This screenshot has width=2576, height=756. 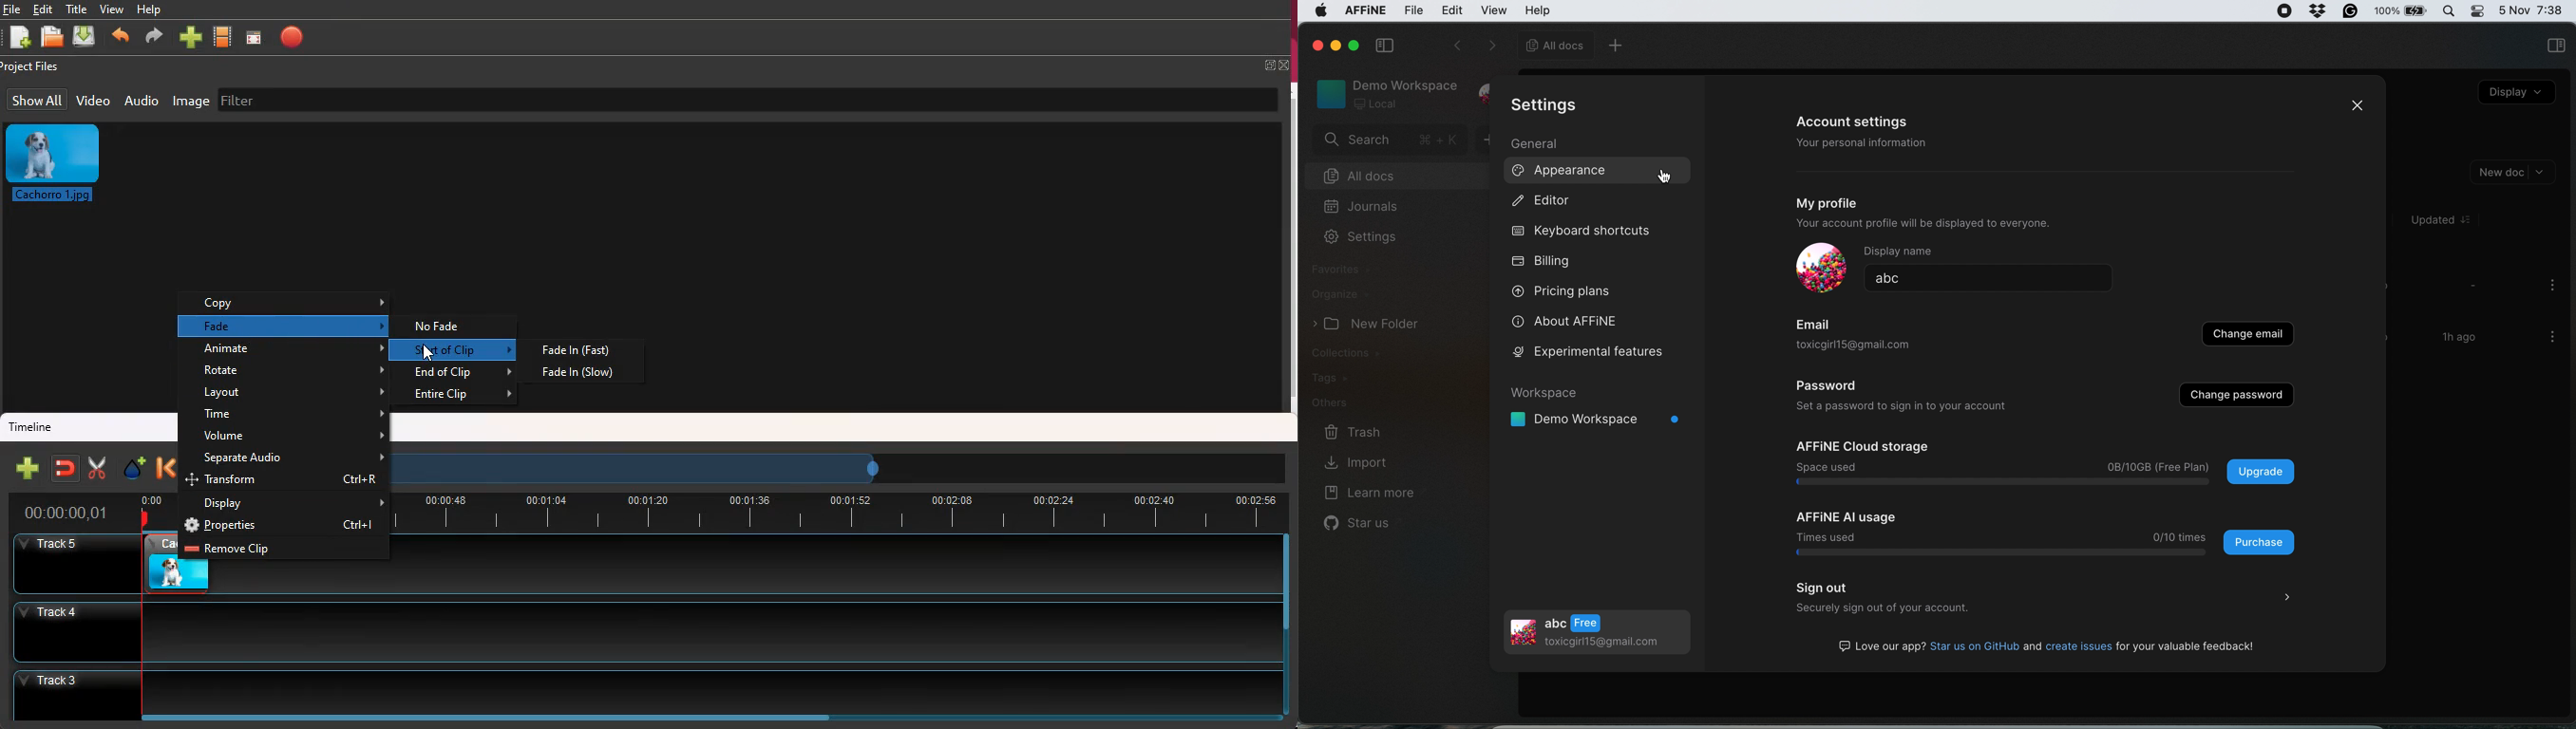 I want to click on volume, so click(x=292, y=437).